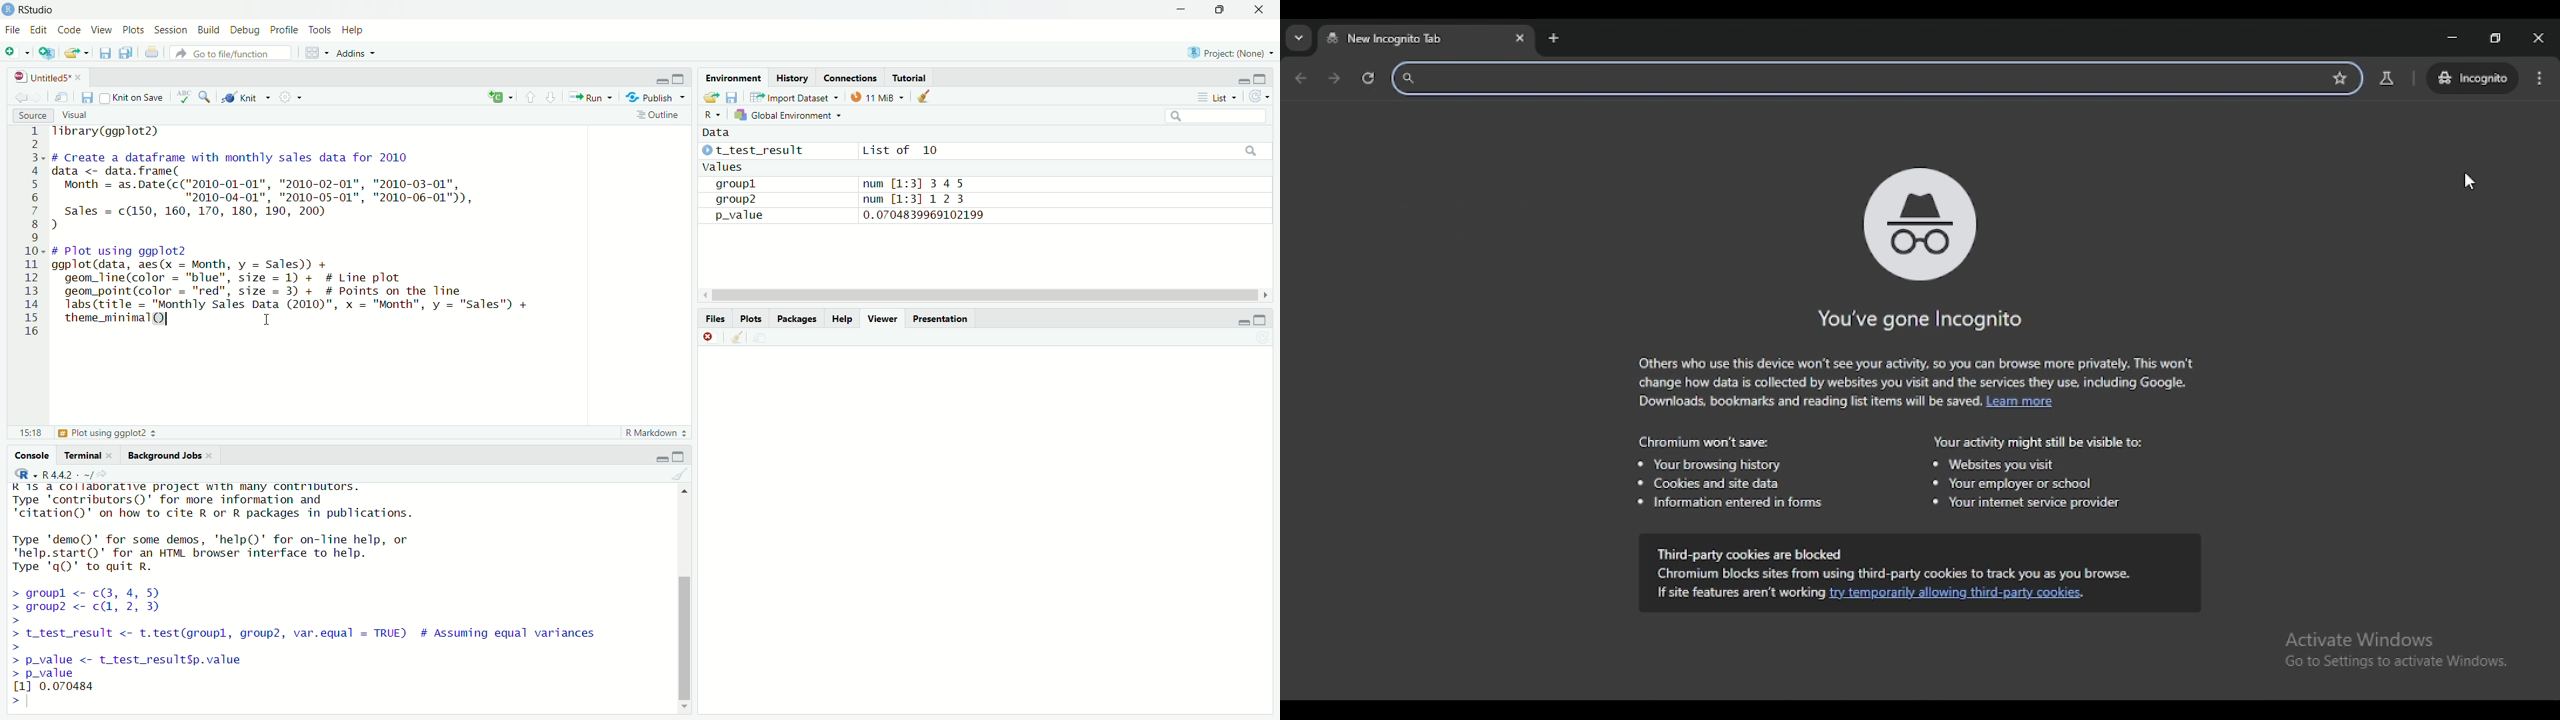  I want to click on p_value 0.0704839969102199, so click(845, 215).